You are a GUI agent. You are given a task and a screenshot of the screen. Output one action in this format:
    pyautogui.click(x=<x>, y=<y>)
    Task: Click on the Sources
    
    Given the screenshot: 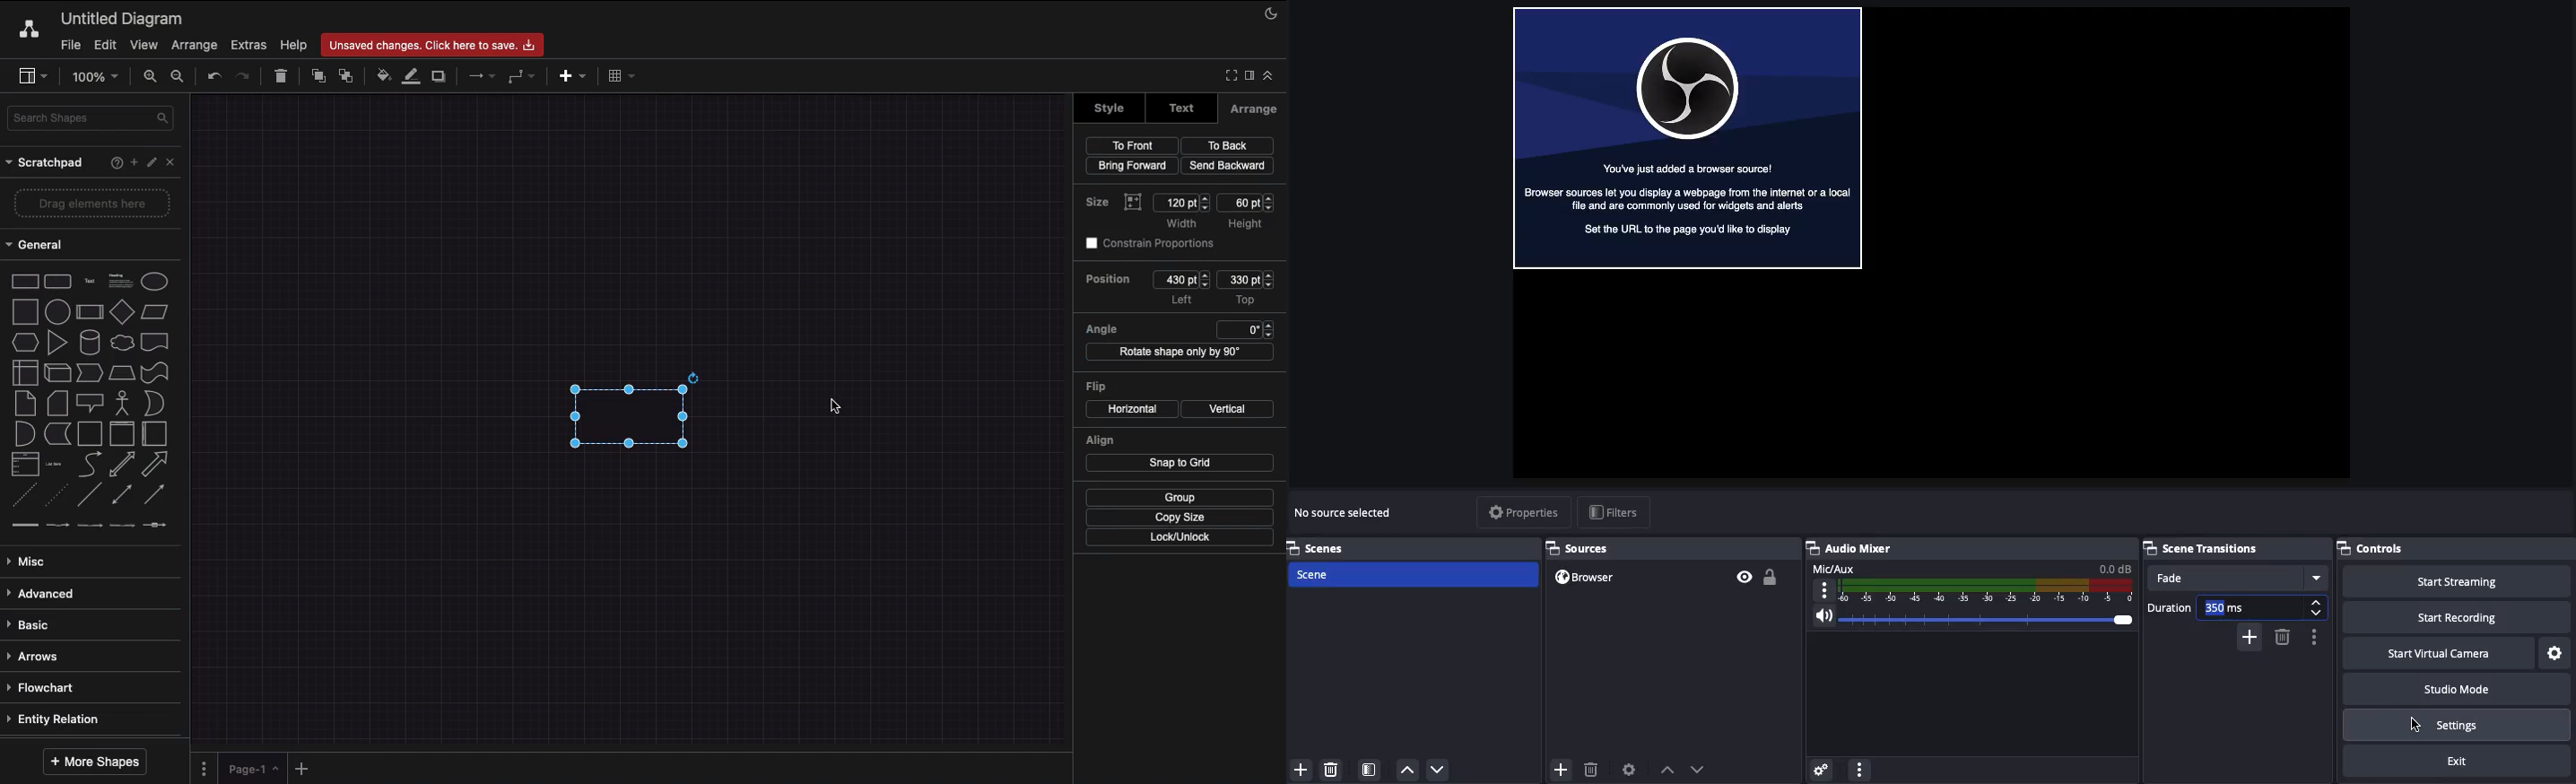 What is the action you would take?
    pyautogui.click(x=1580, y=550)
    